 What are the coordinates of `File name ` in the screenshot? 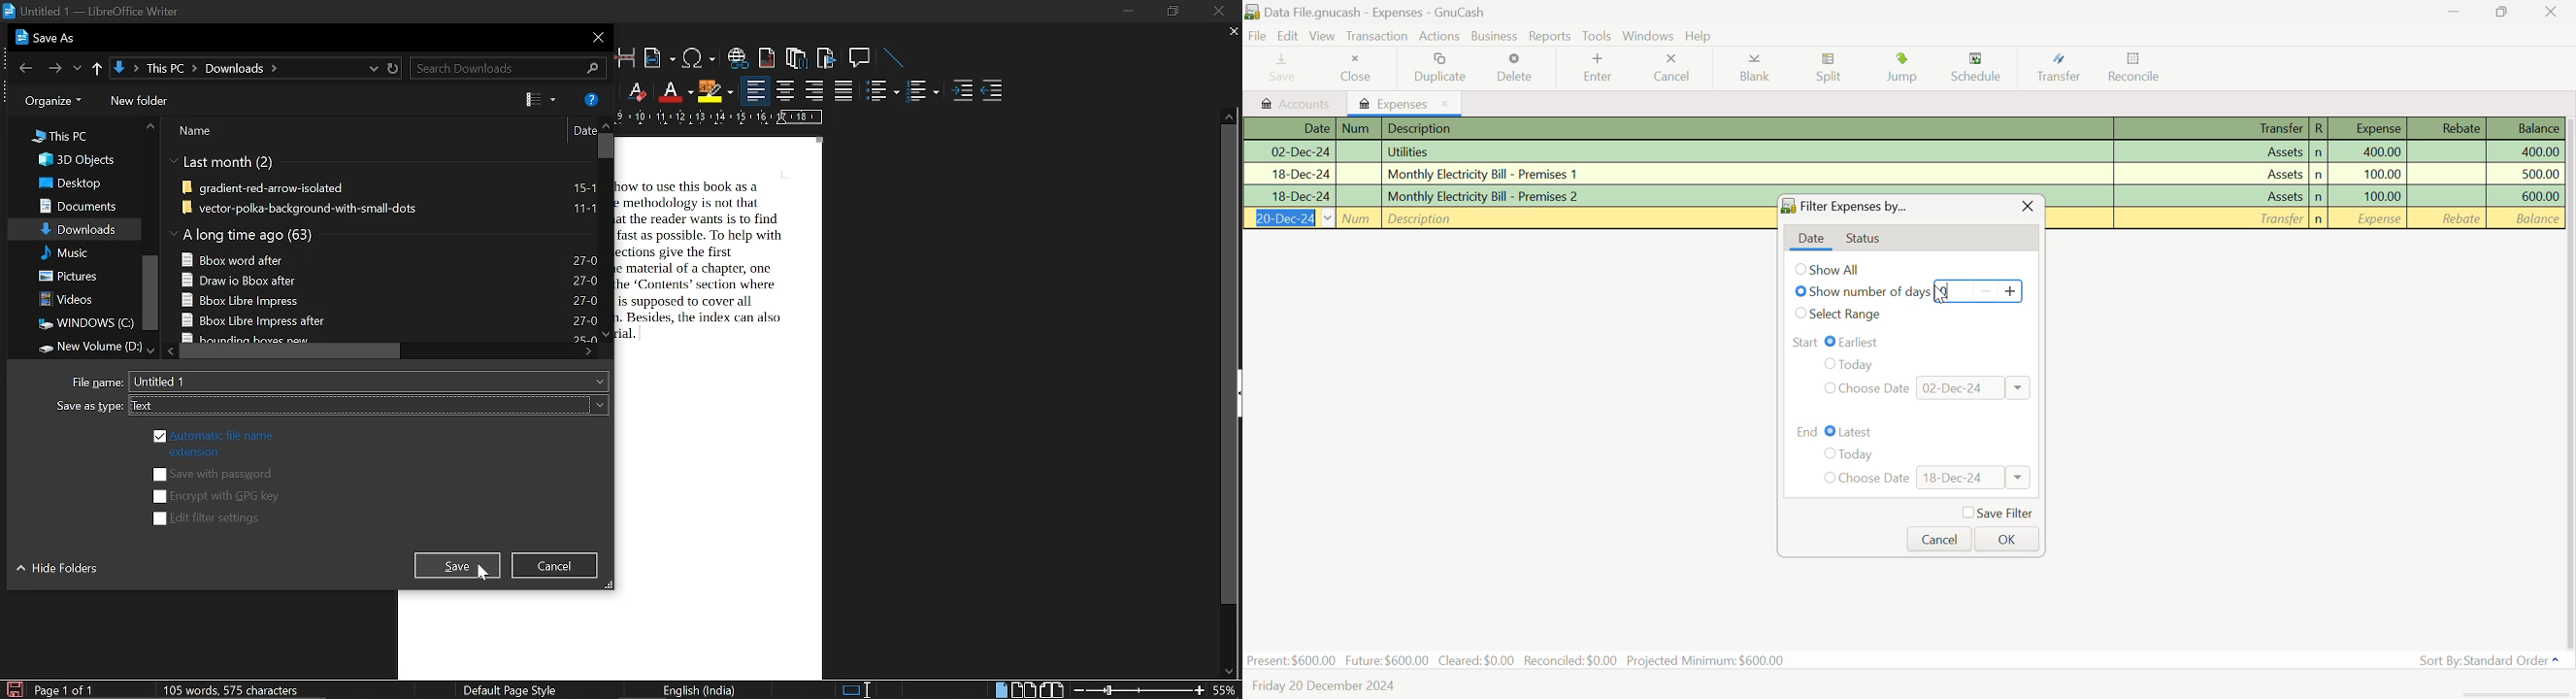 It's located at (97, 381).